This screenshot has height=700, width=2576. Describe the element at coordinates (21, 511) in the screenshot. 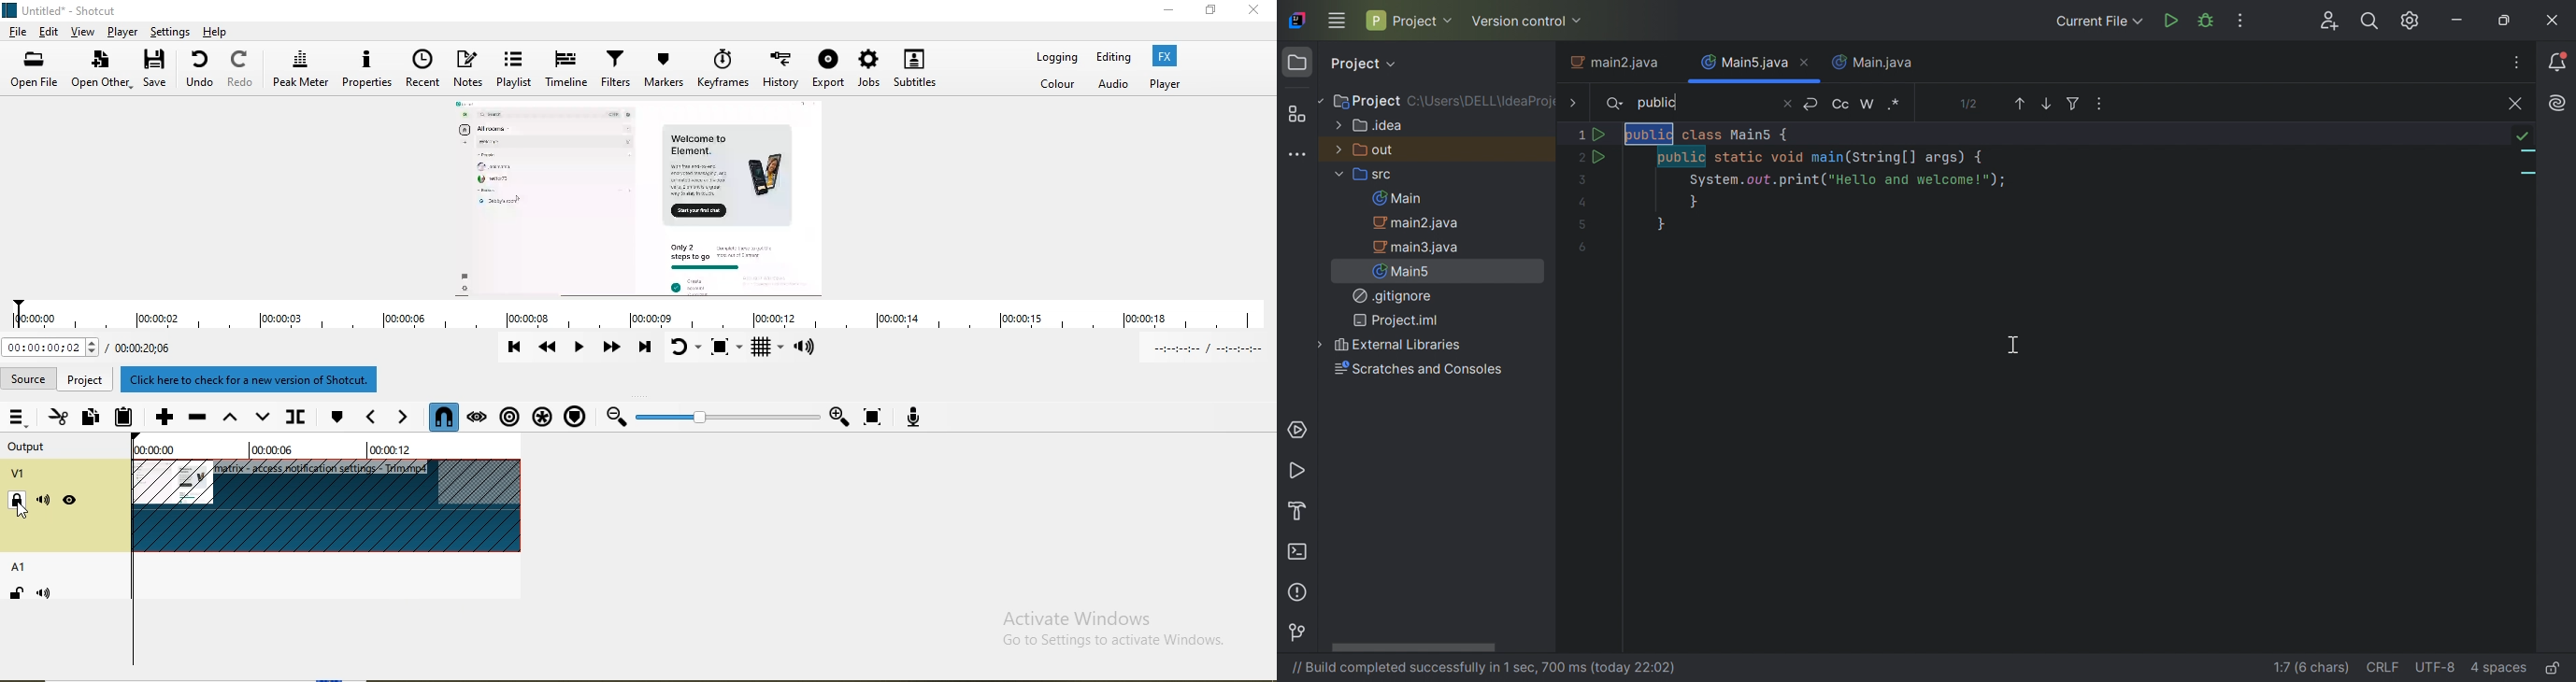

I see `cursor` at that location.